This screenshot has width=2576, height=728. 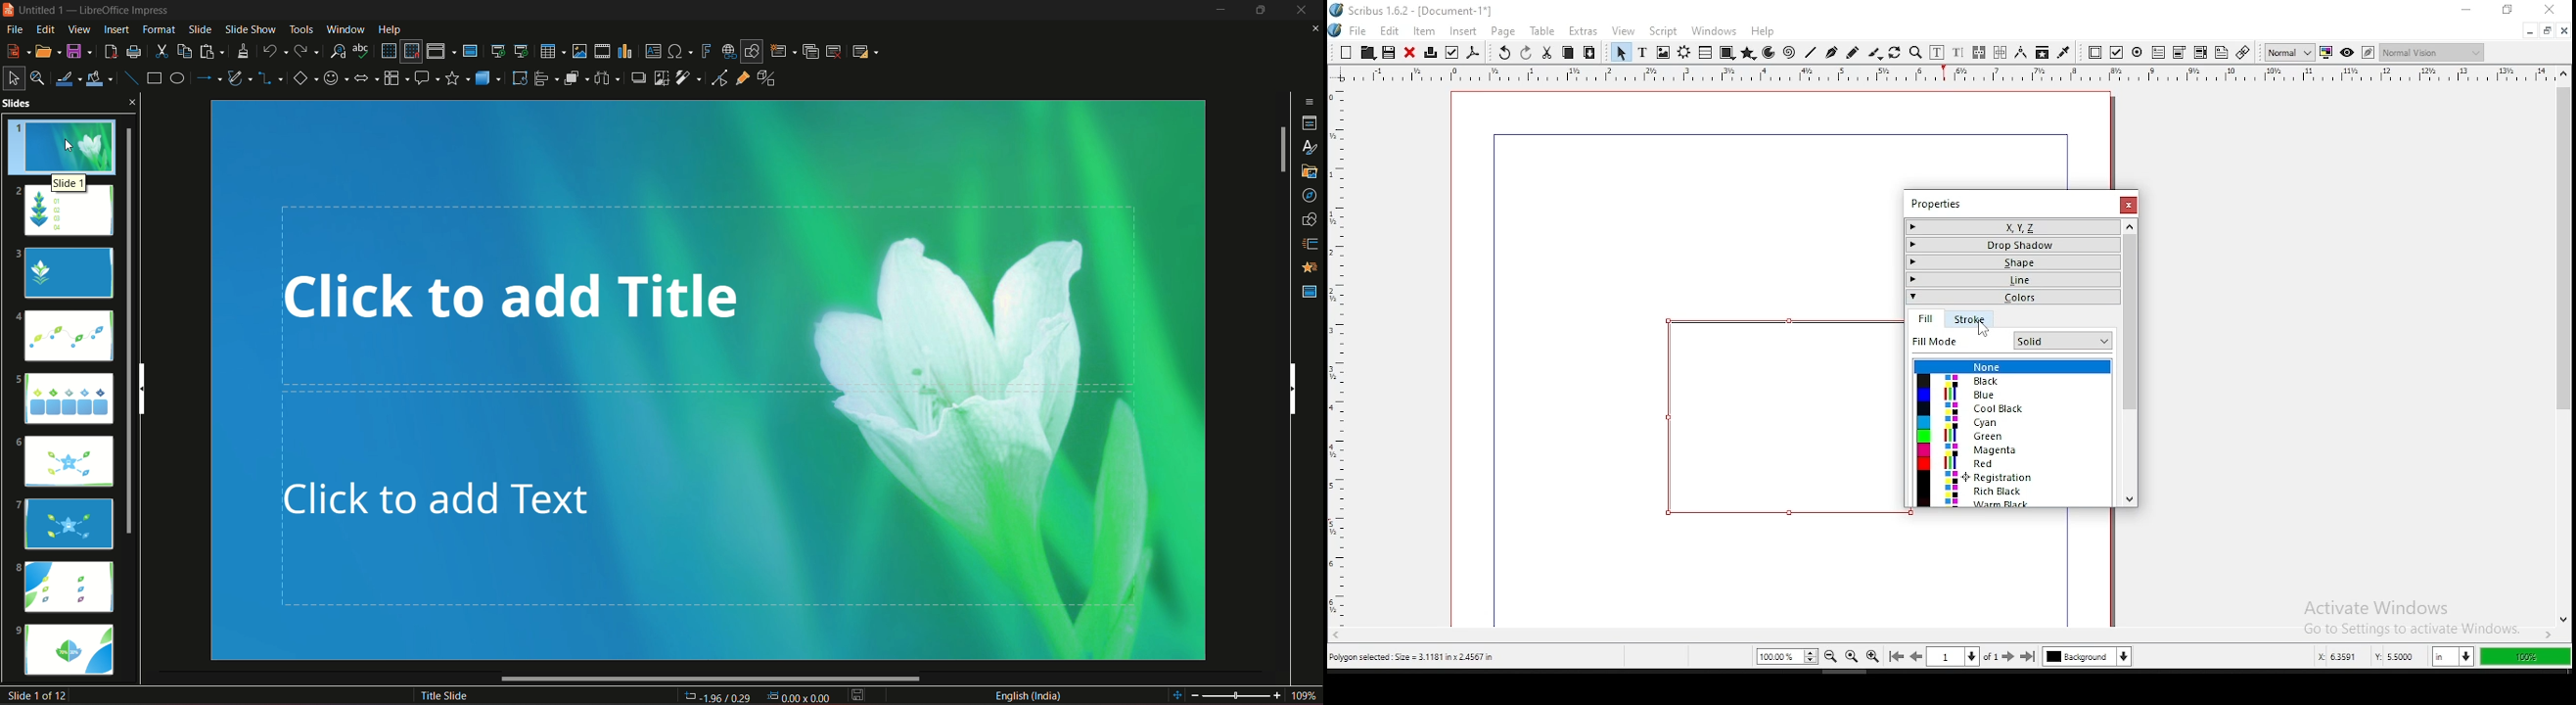 I want to click on go to last page, so click(x=2030, y=657).